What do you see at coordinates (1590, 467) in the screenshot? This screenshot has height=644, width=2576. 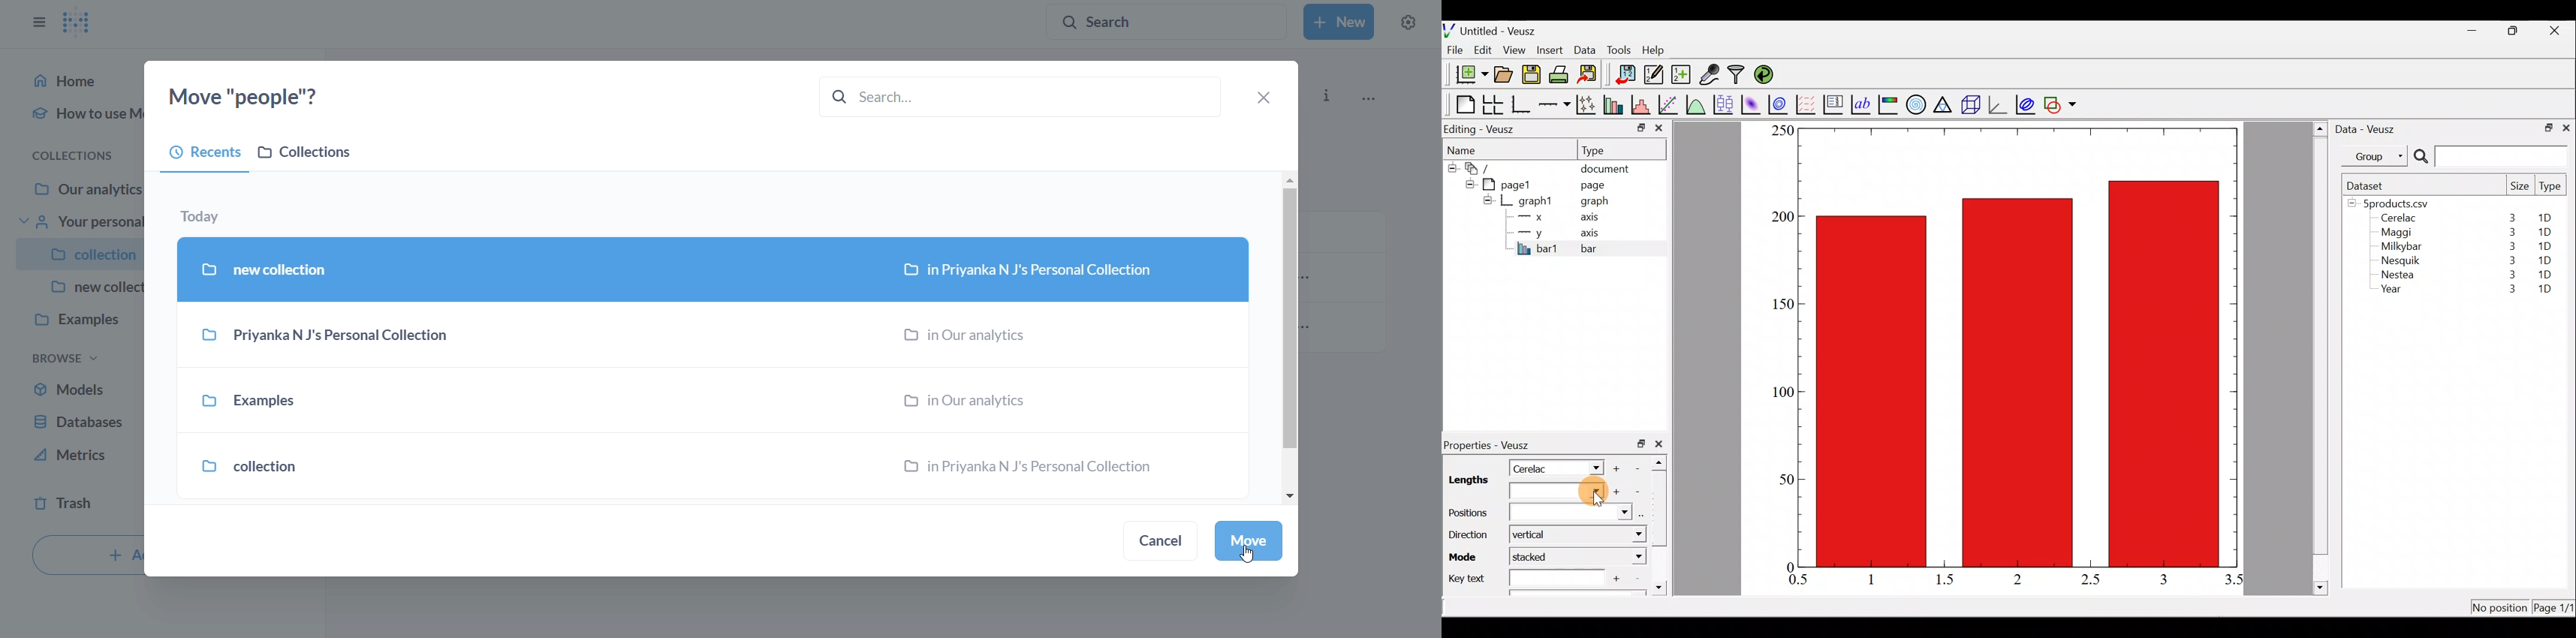 I see `Length dropdown` at bounding box center [1590, 467].